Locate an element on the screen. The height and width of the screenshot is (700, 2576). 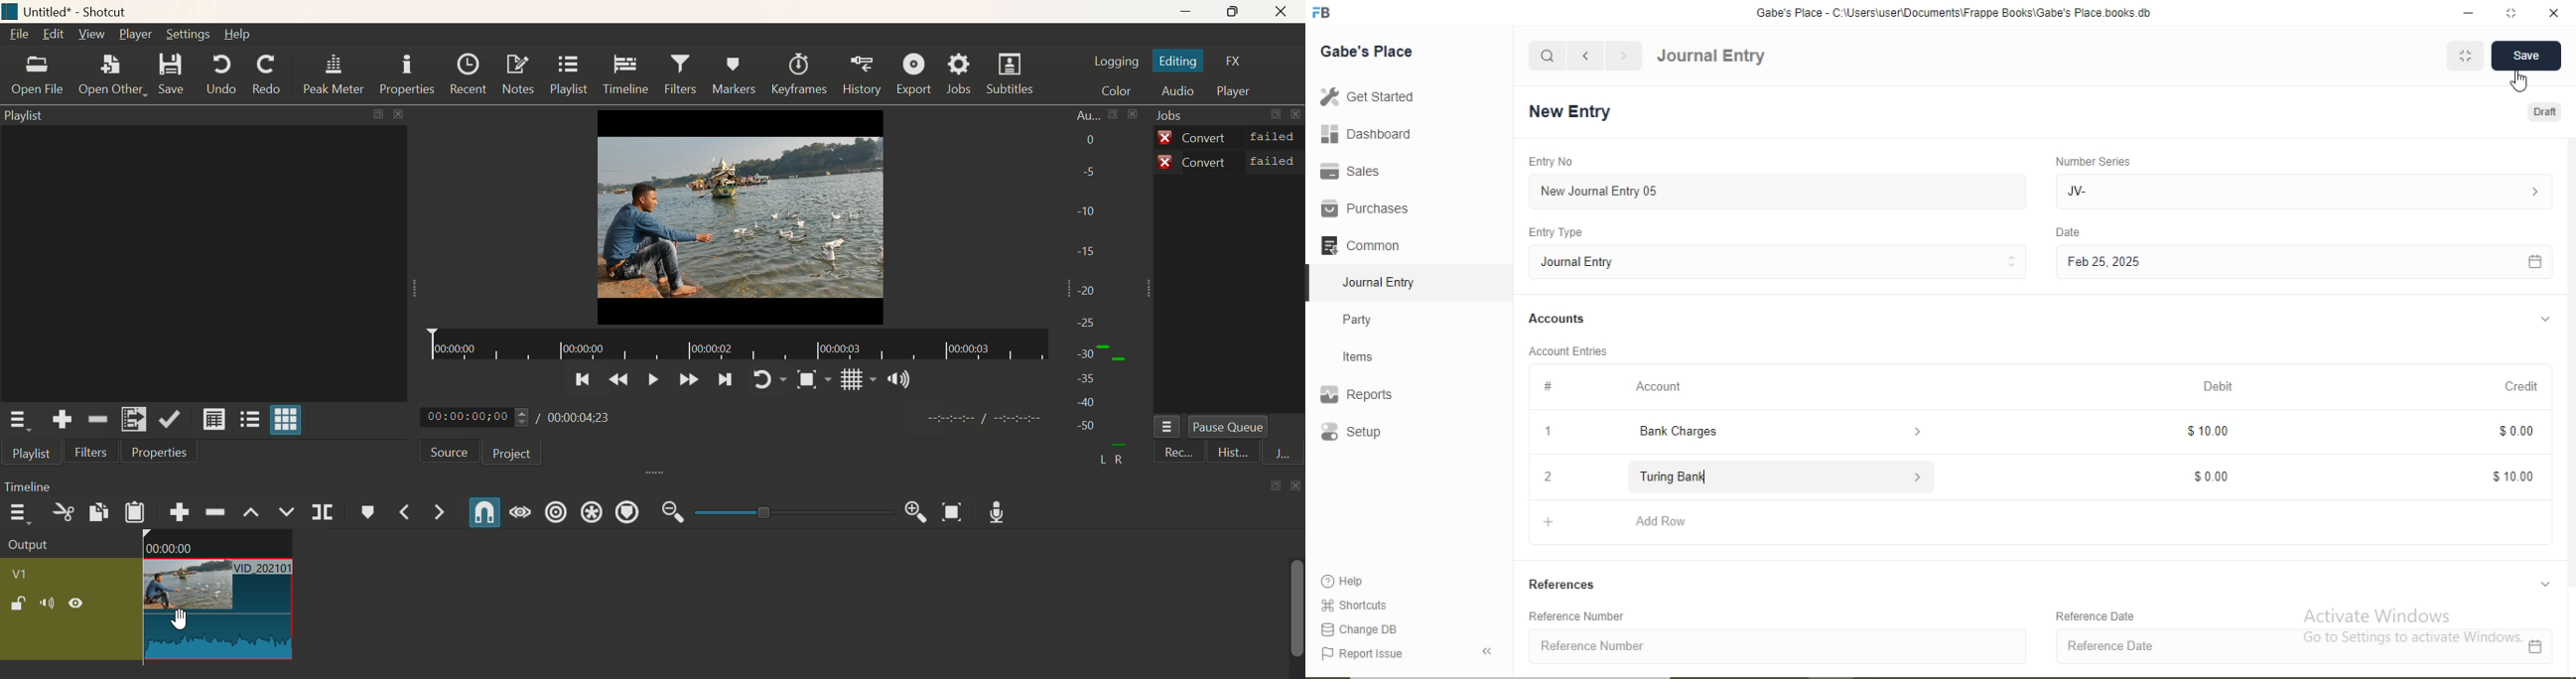
Audio bar is located at coordinates (1106, 289).